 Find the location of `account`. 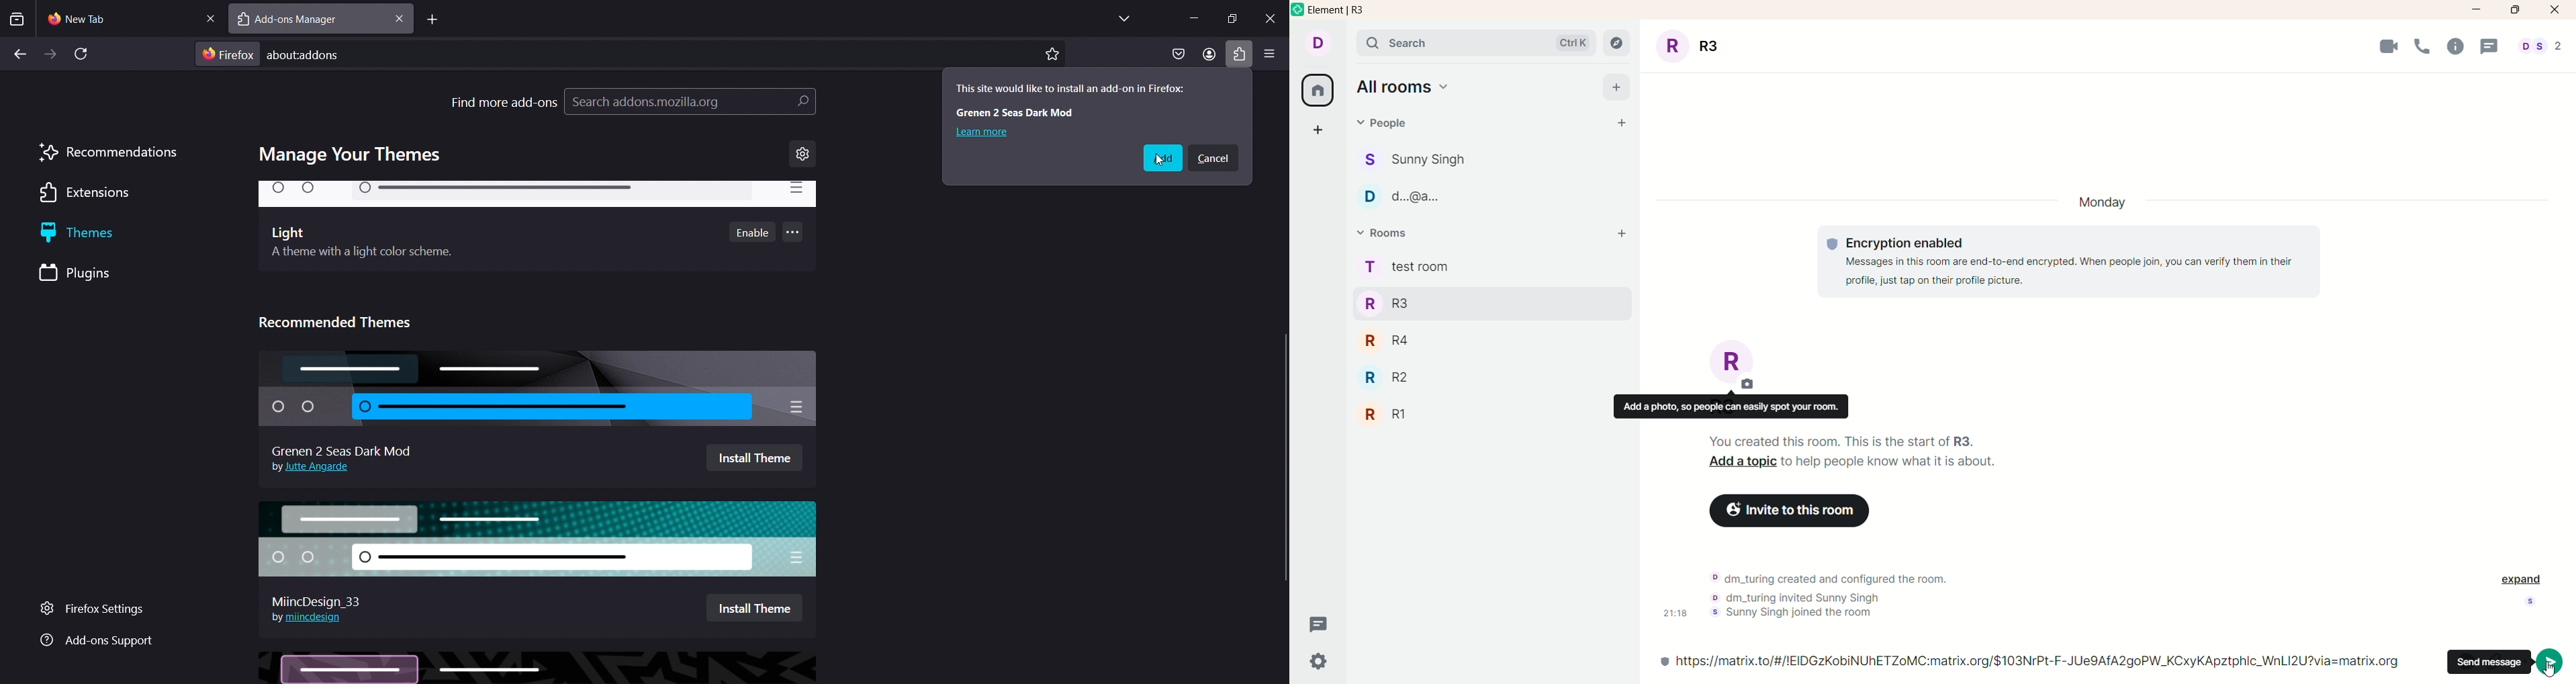

account is located at coordinates (1209, 55).